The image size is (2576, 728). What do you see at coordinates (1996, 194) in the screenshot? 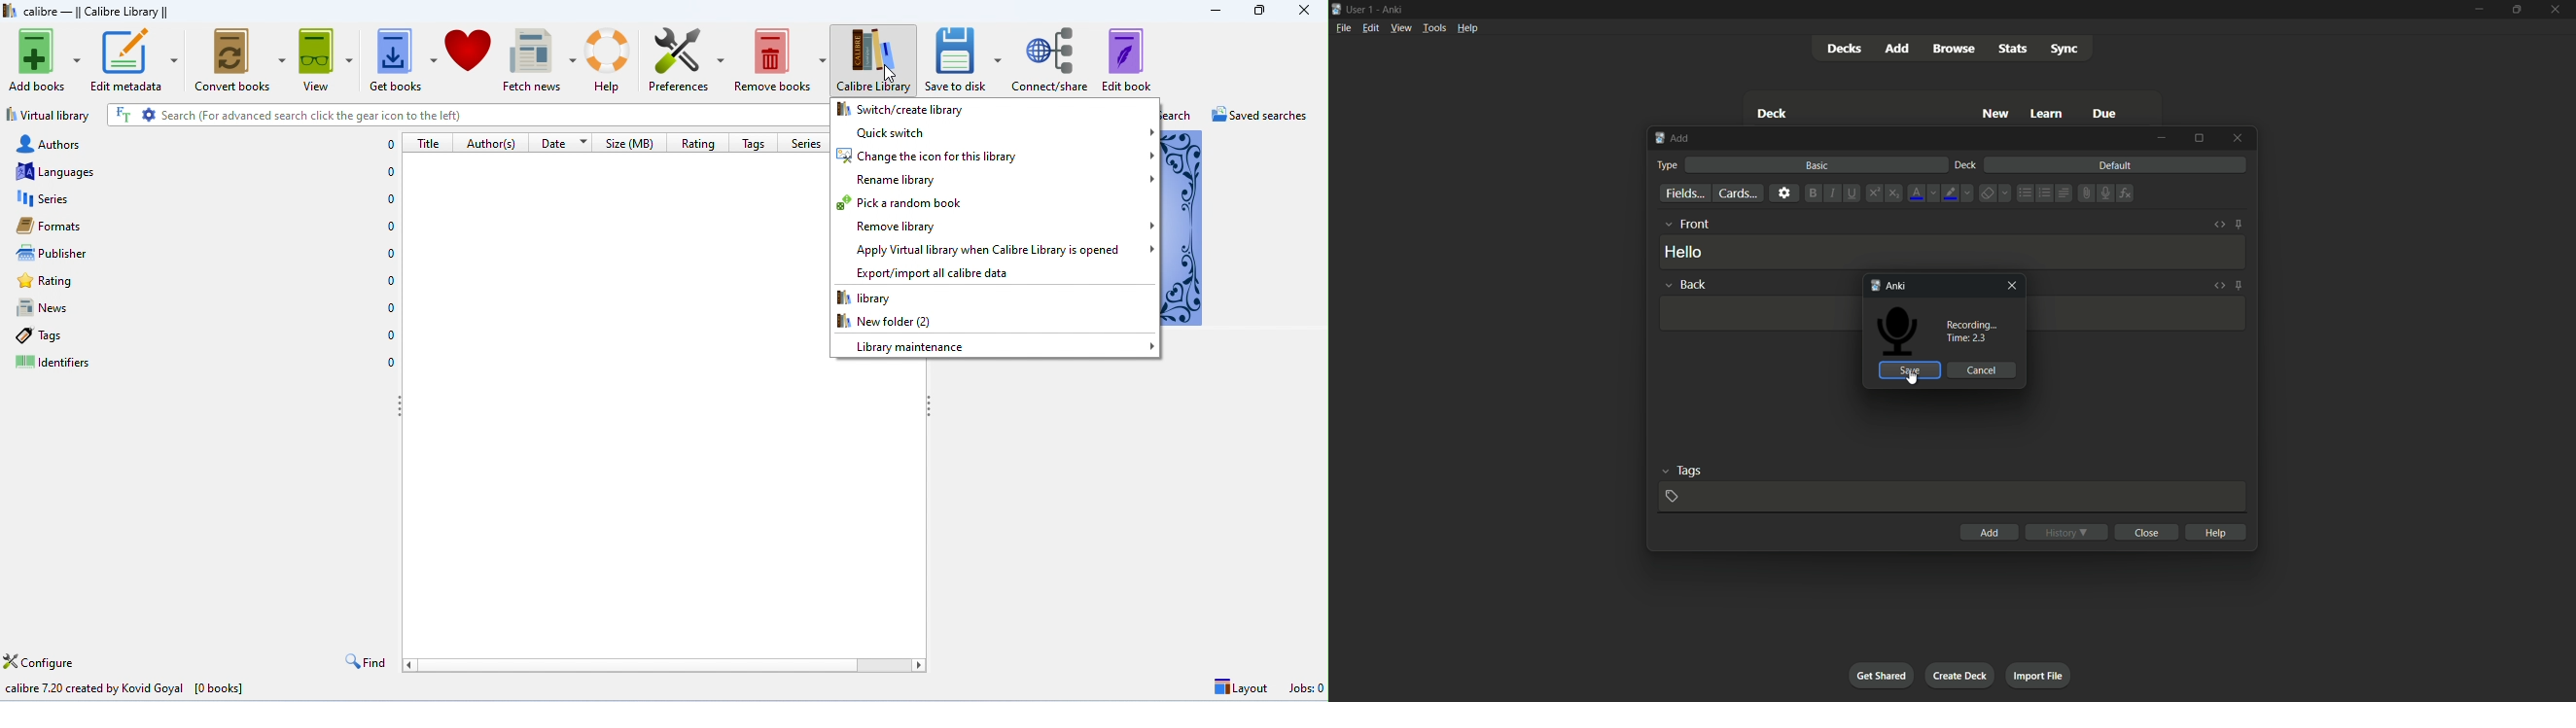
I see `remove formatting` at bounding box center [1996, 194].